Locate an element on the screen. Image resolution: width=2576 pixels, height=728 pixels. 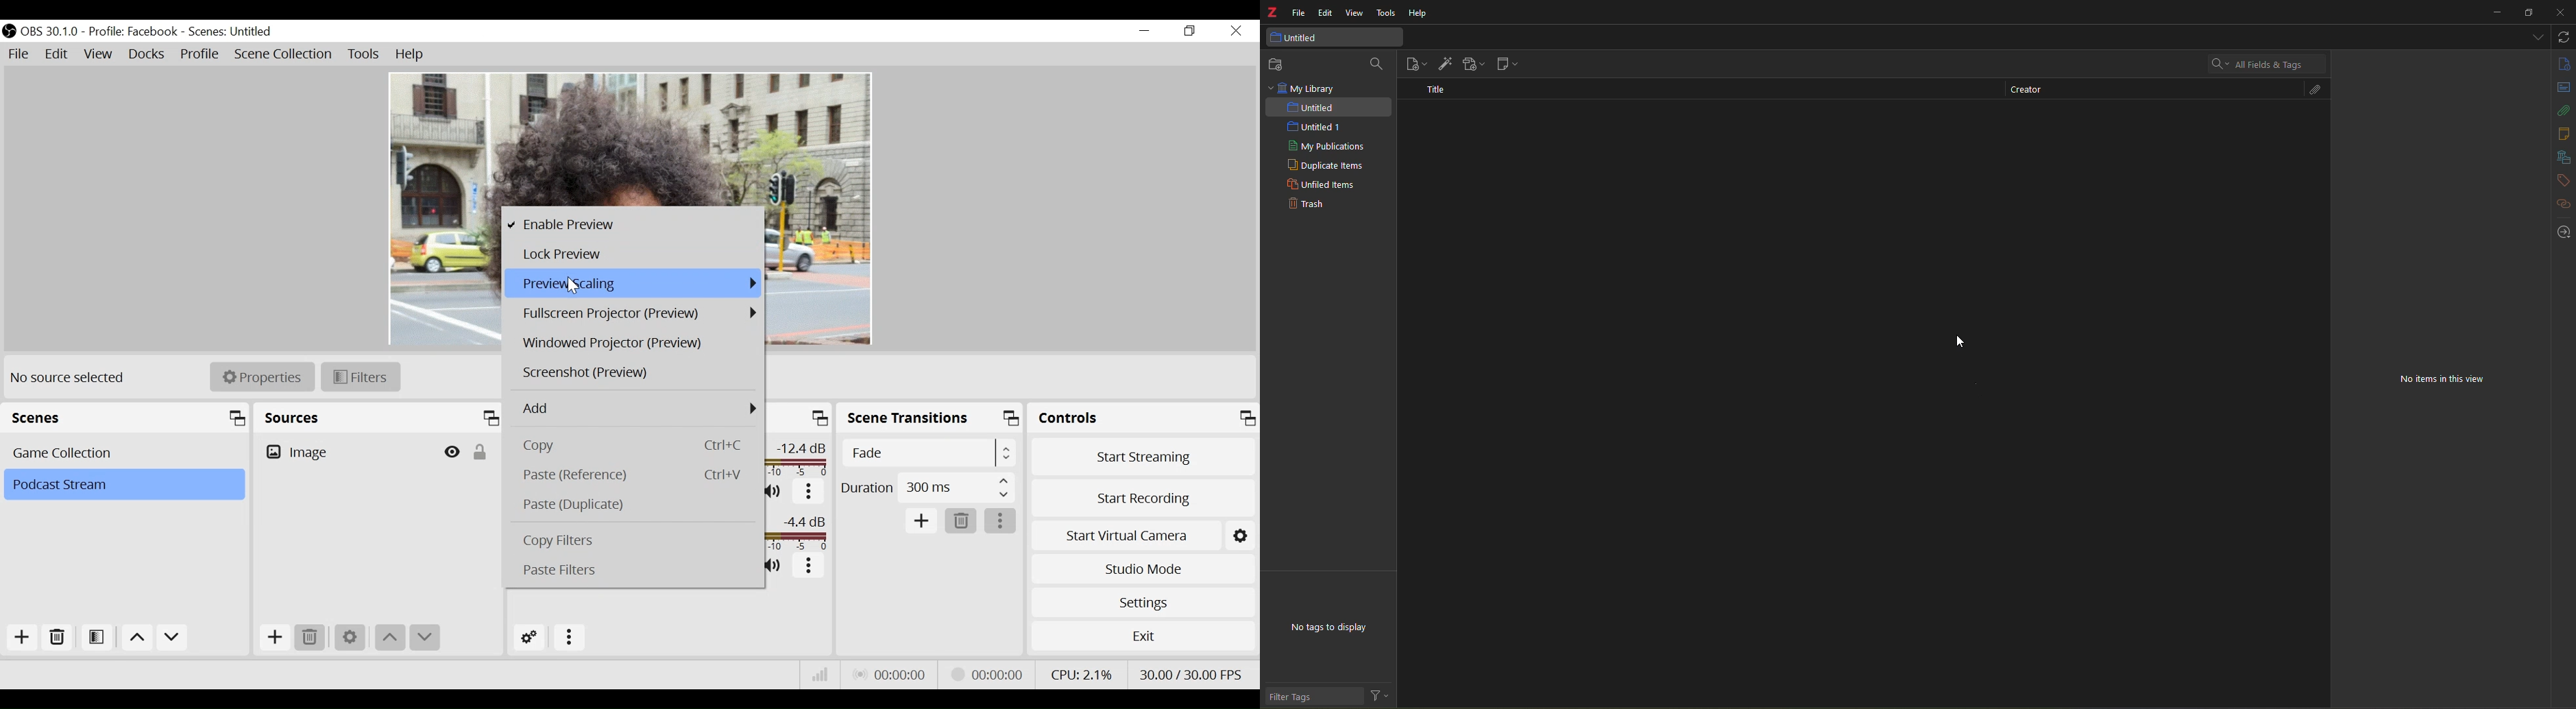
More options is located at coordinates (1002, 521).